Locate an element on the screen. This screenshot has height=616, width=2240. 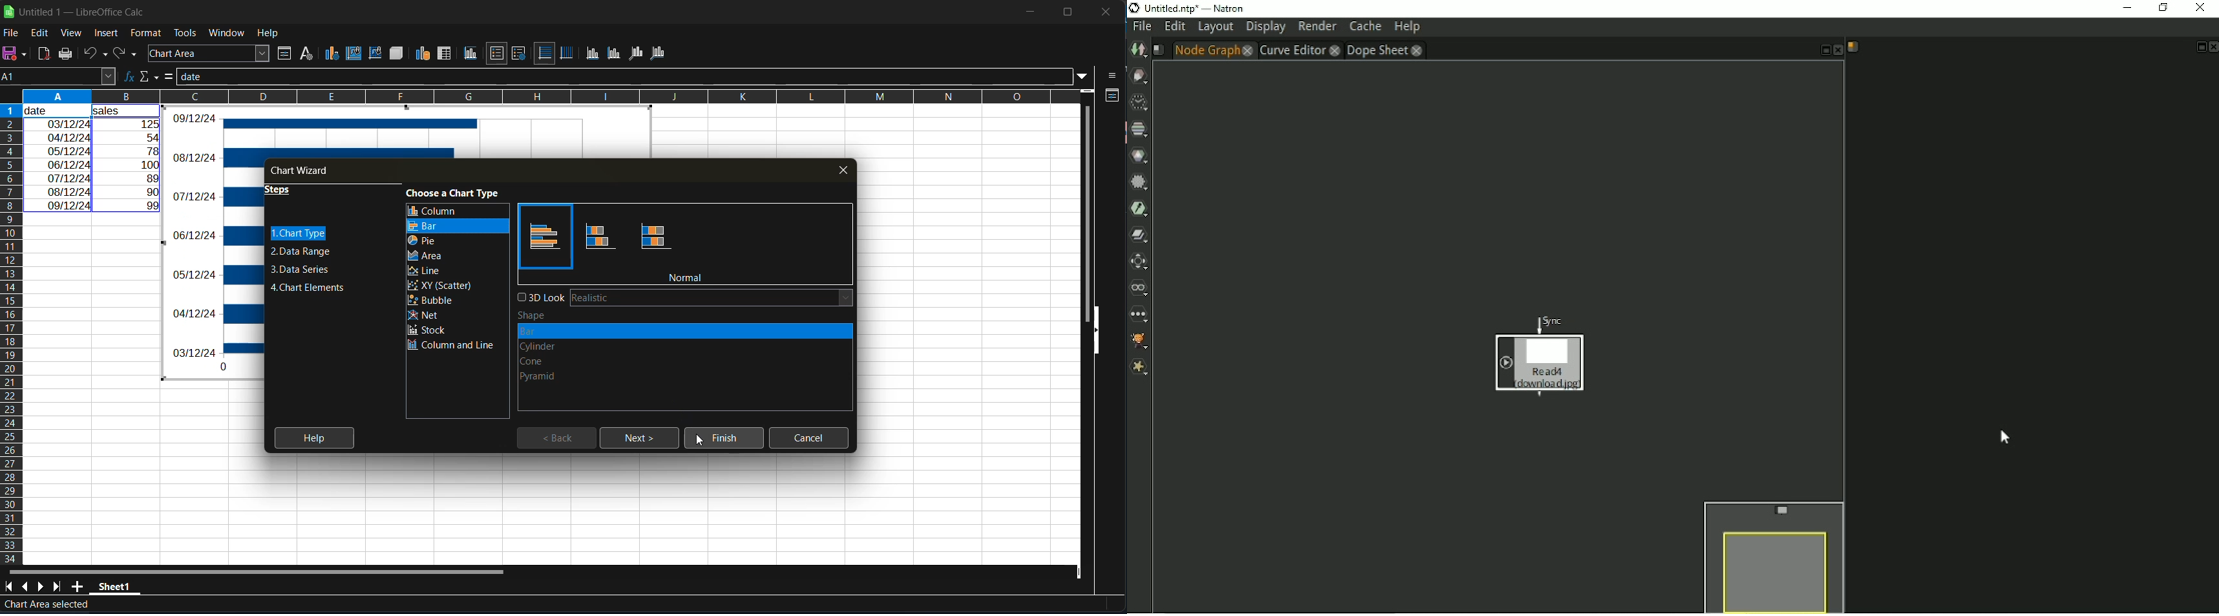
name box is located at coordinates (58, 75).